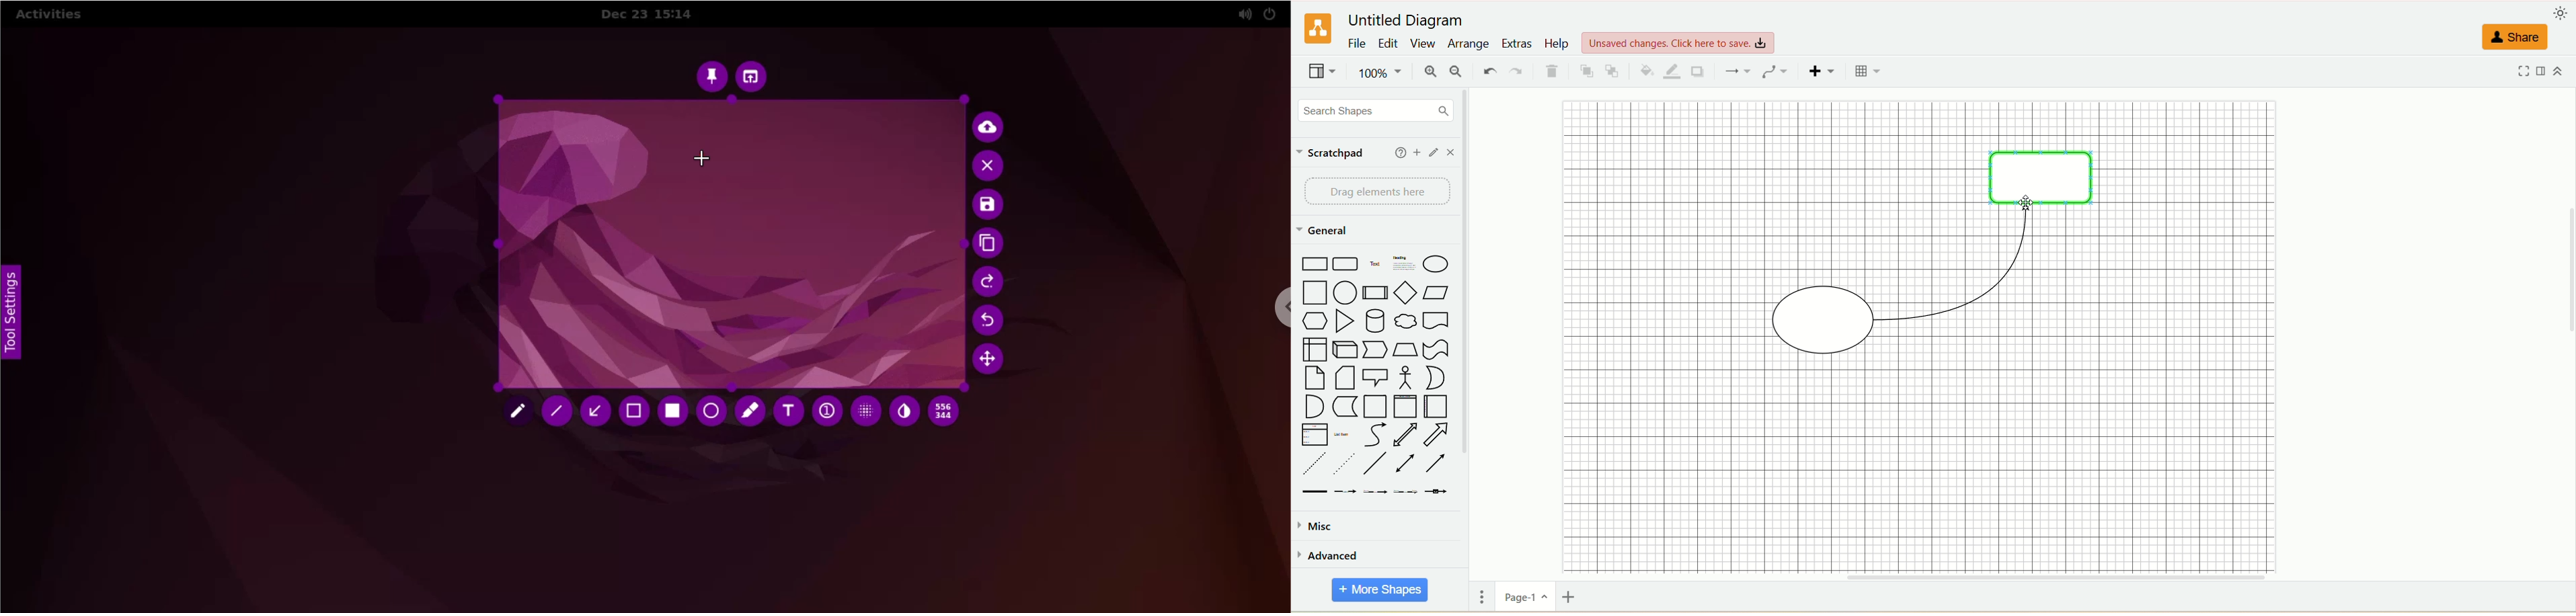  Describe the element at coordinates (1430, 73) in the screenshot. I see `zoom in` at that location.